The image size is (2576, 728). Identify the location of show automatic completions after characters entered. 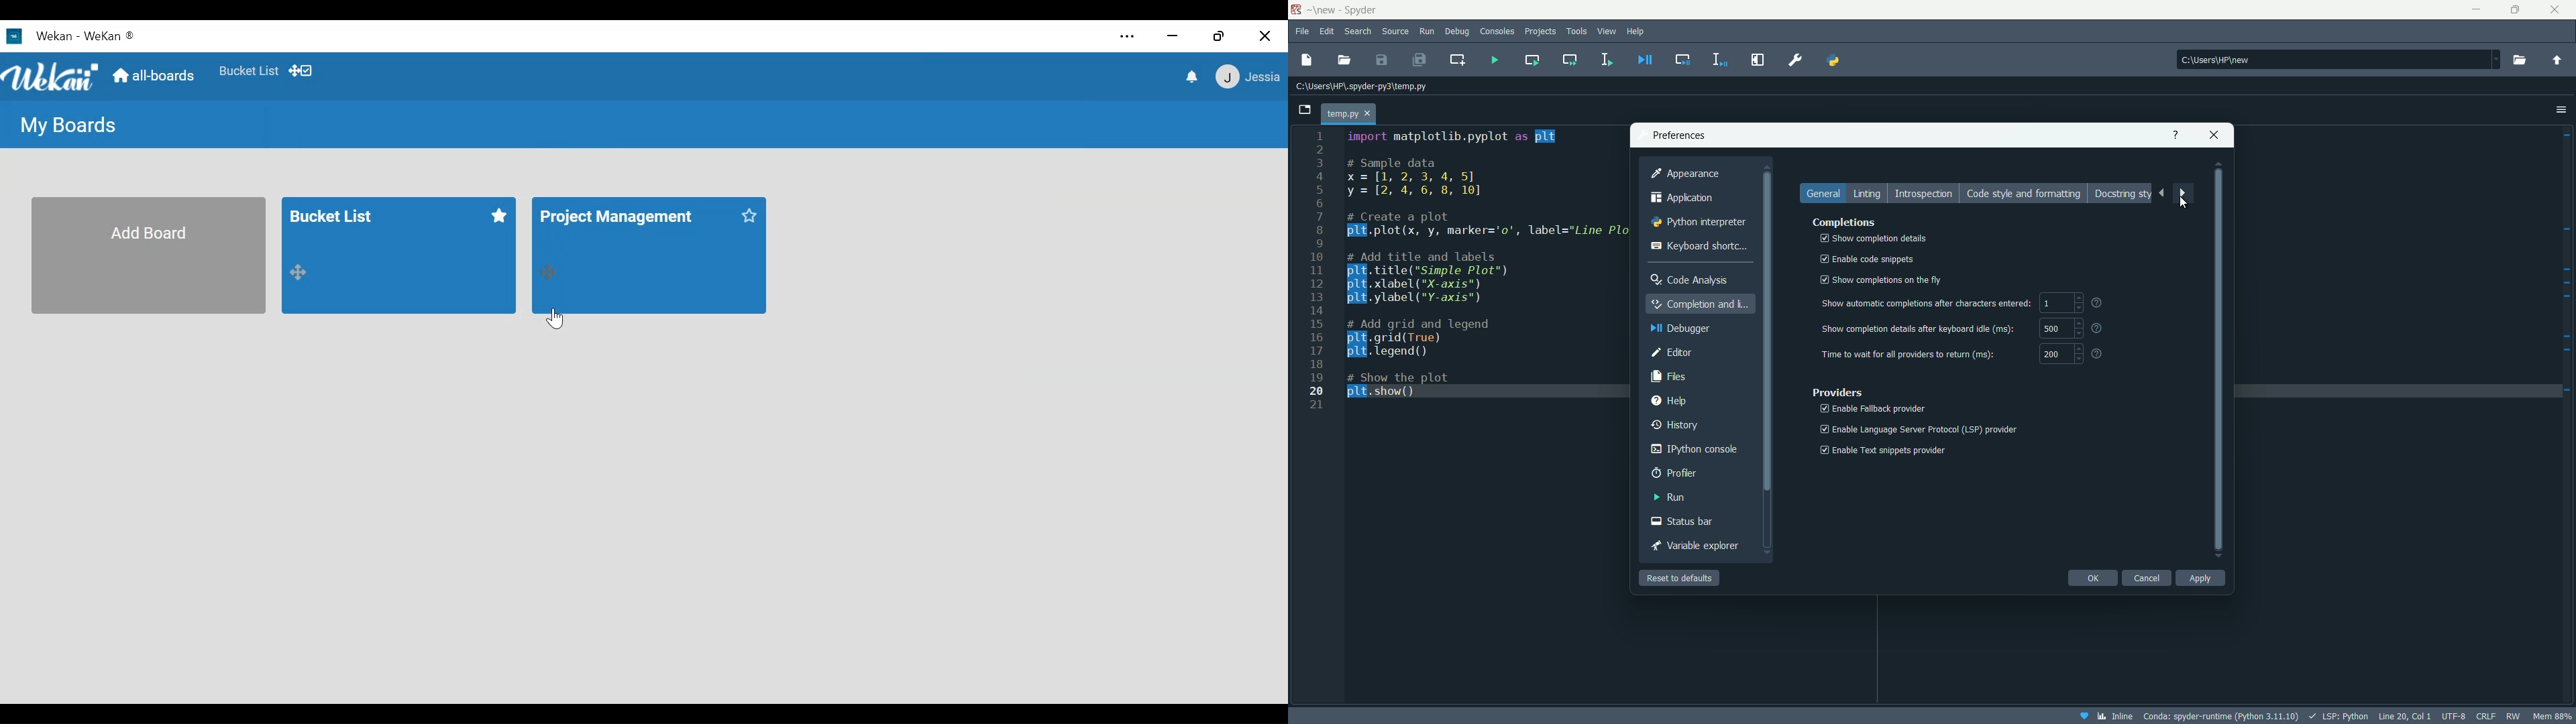
(1925, 303).